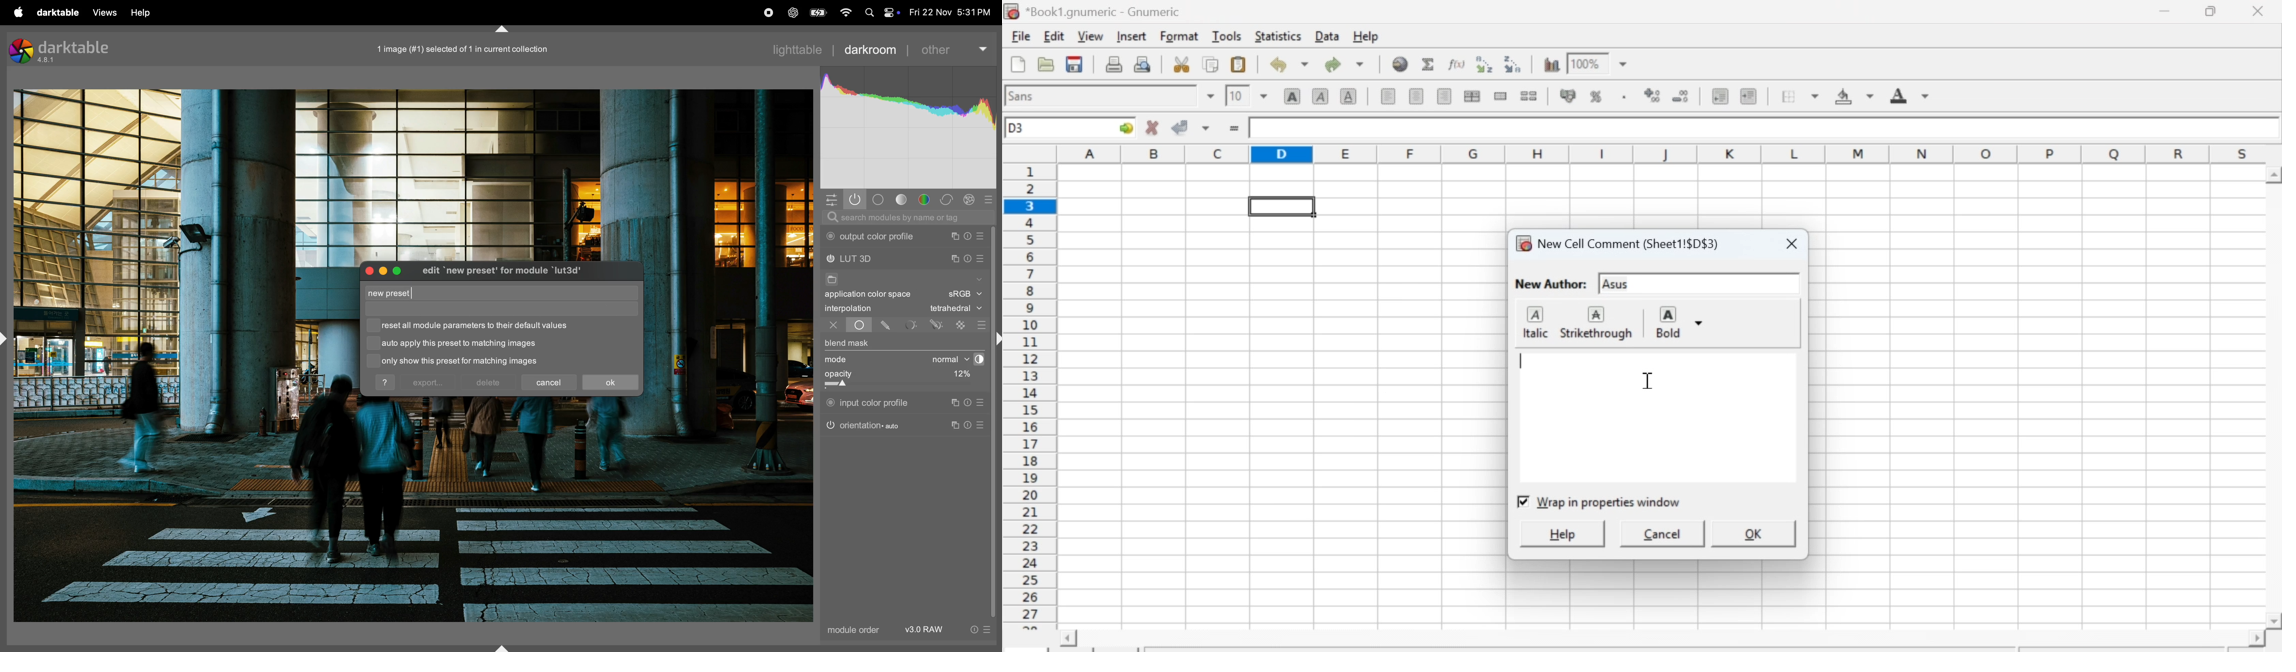 The width and height of the screenshot is (2296, 672). Describe the element at coordinates (1012, 11) in the screenshot. I see `icon` at that location.